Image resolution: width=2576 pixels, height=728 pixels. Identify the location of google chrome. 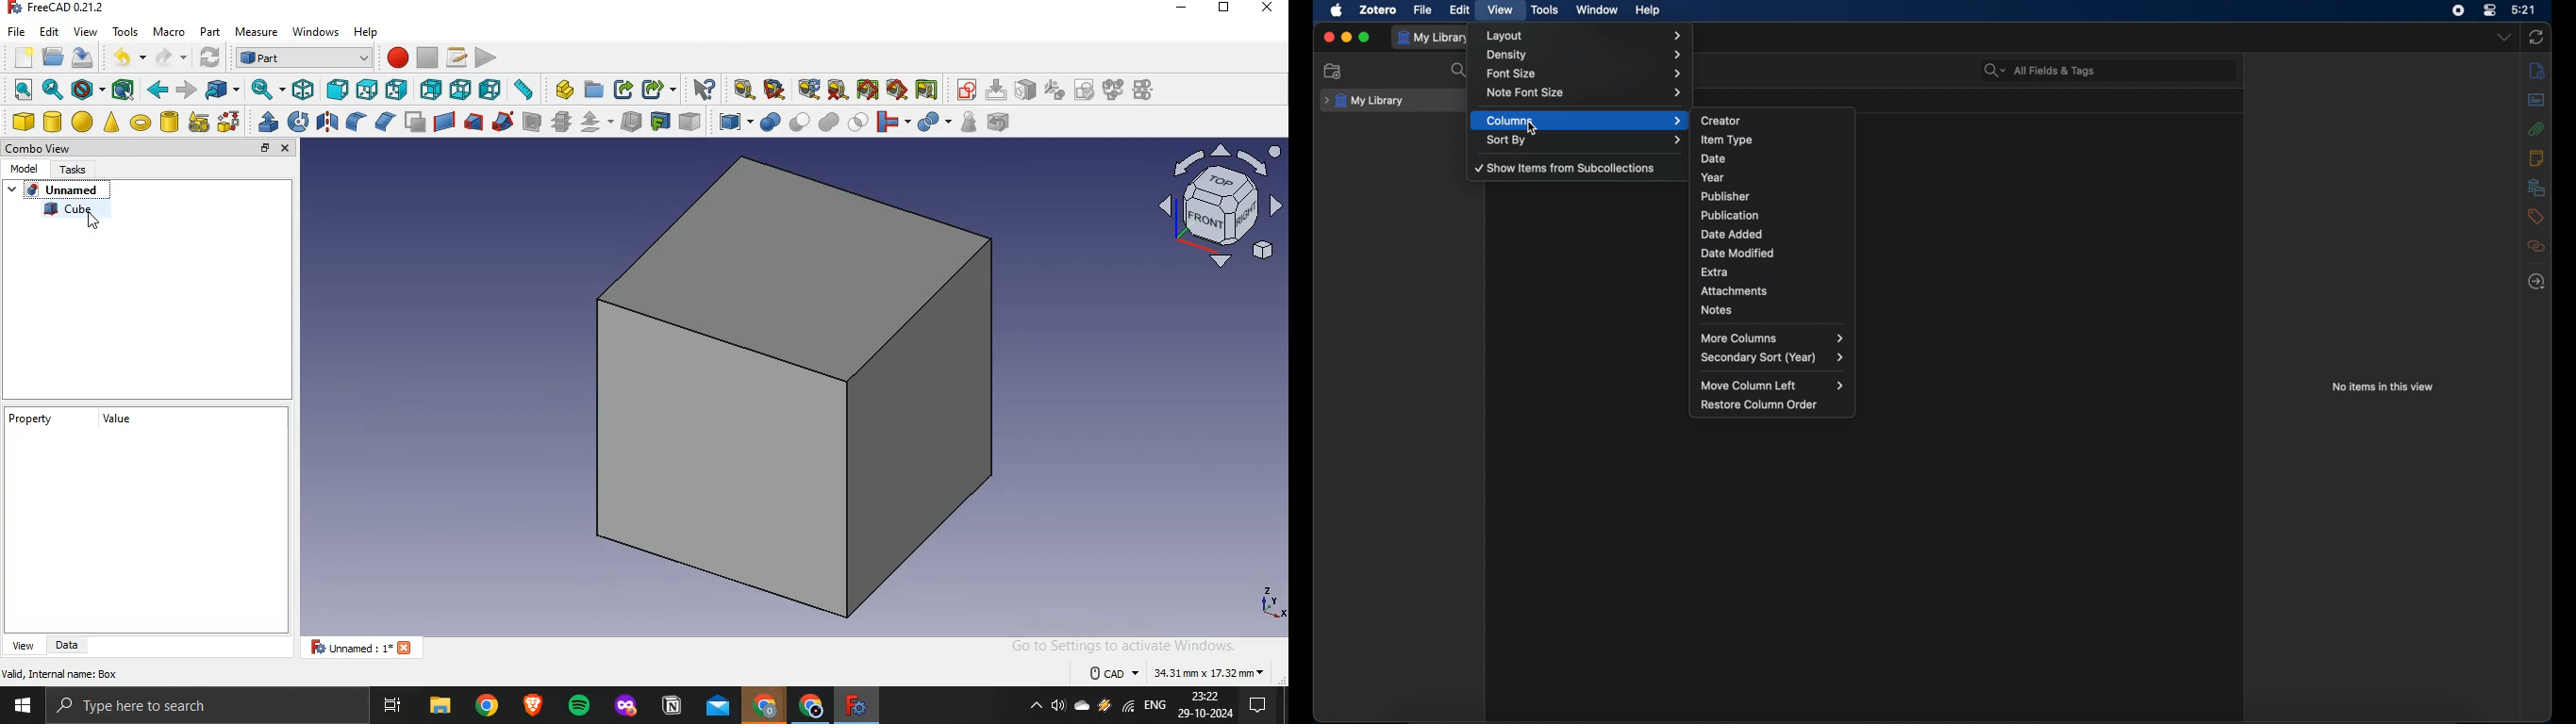
(487, 706).